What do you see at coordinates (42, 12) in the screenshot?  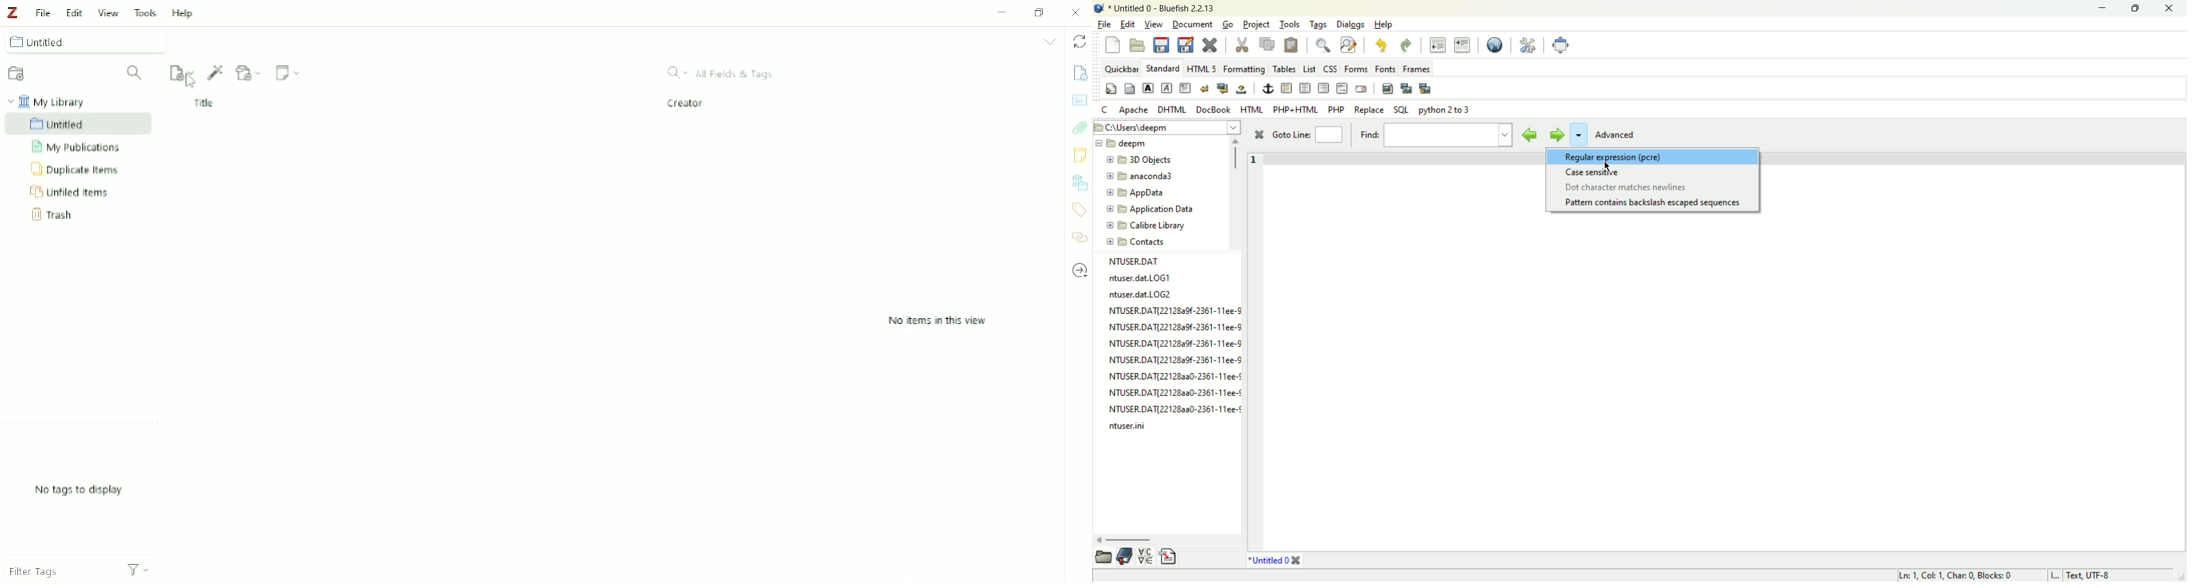 I see `File` at bounding box center [42, 12].